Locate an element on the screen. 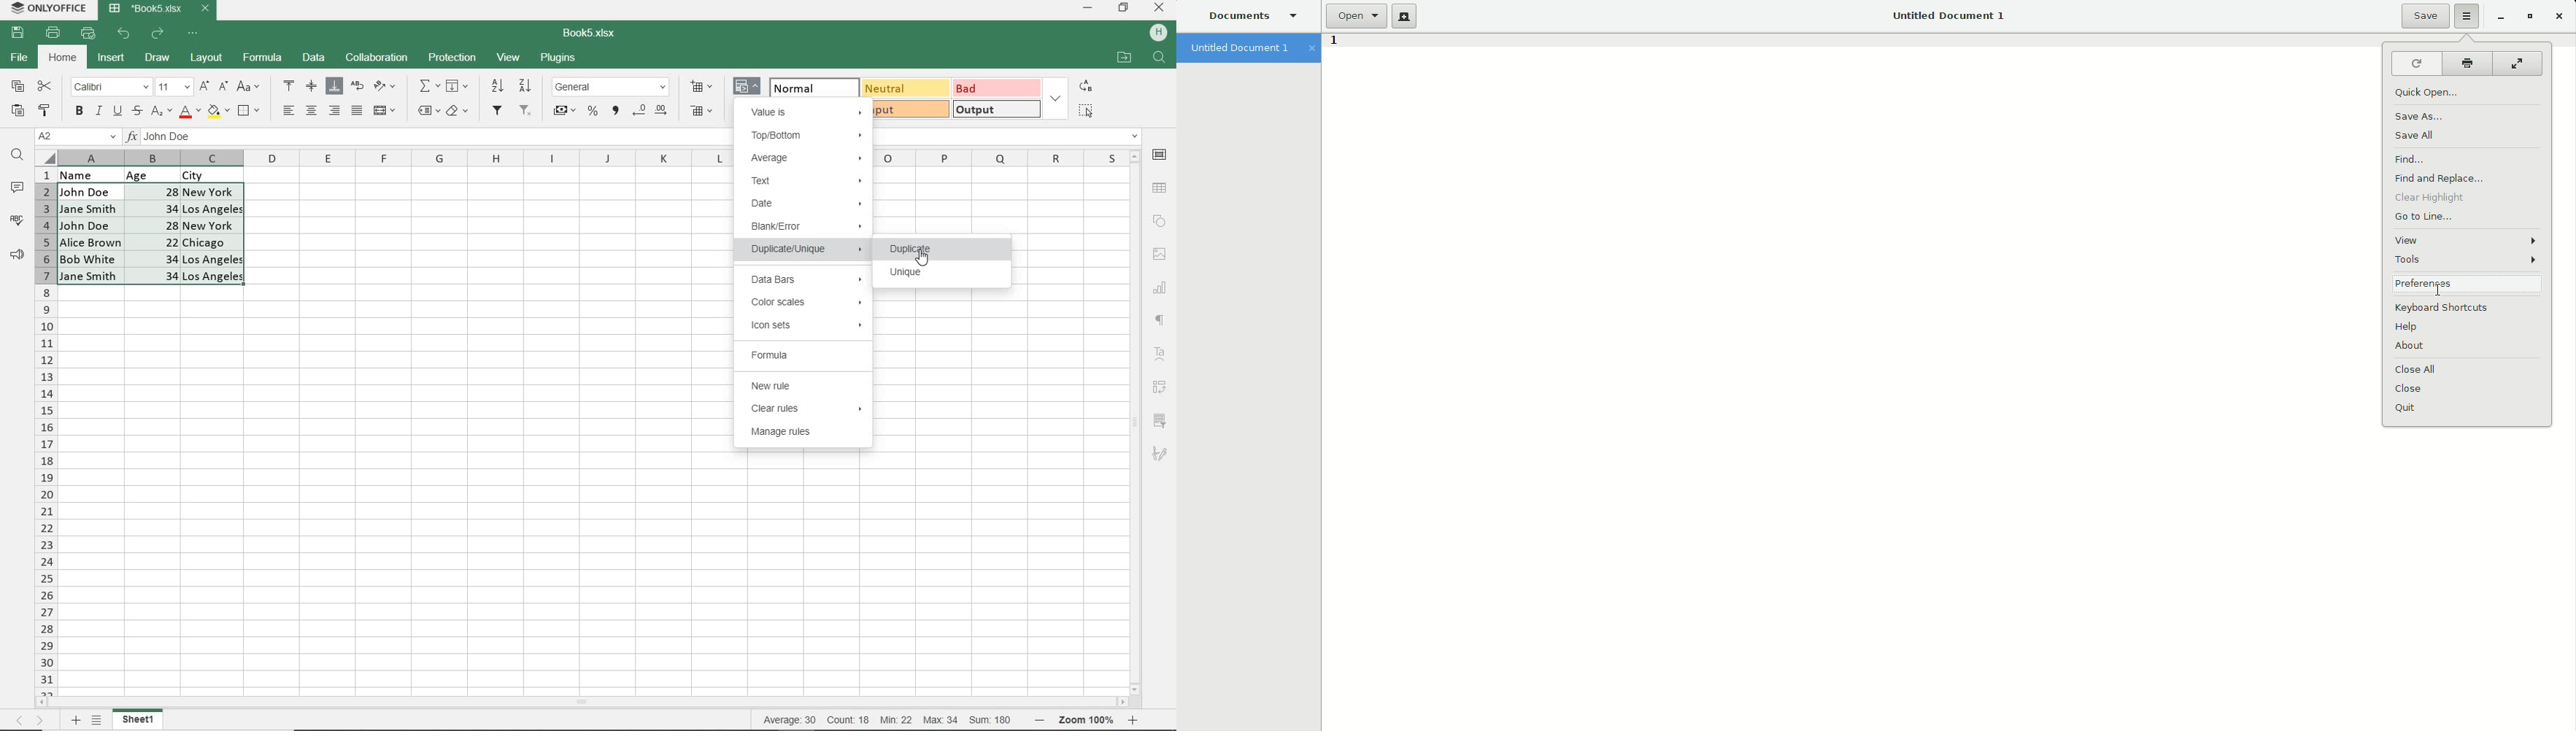 Image resolution: width=2576 pixels, height=756 pixels. JUSTIFIED is located at coordinates (356, 110).